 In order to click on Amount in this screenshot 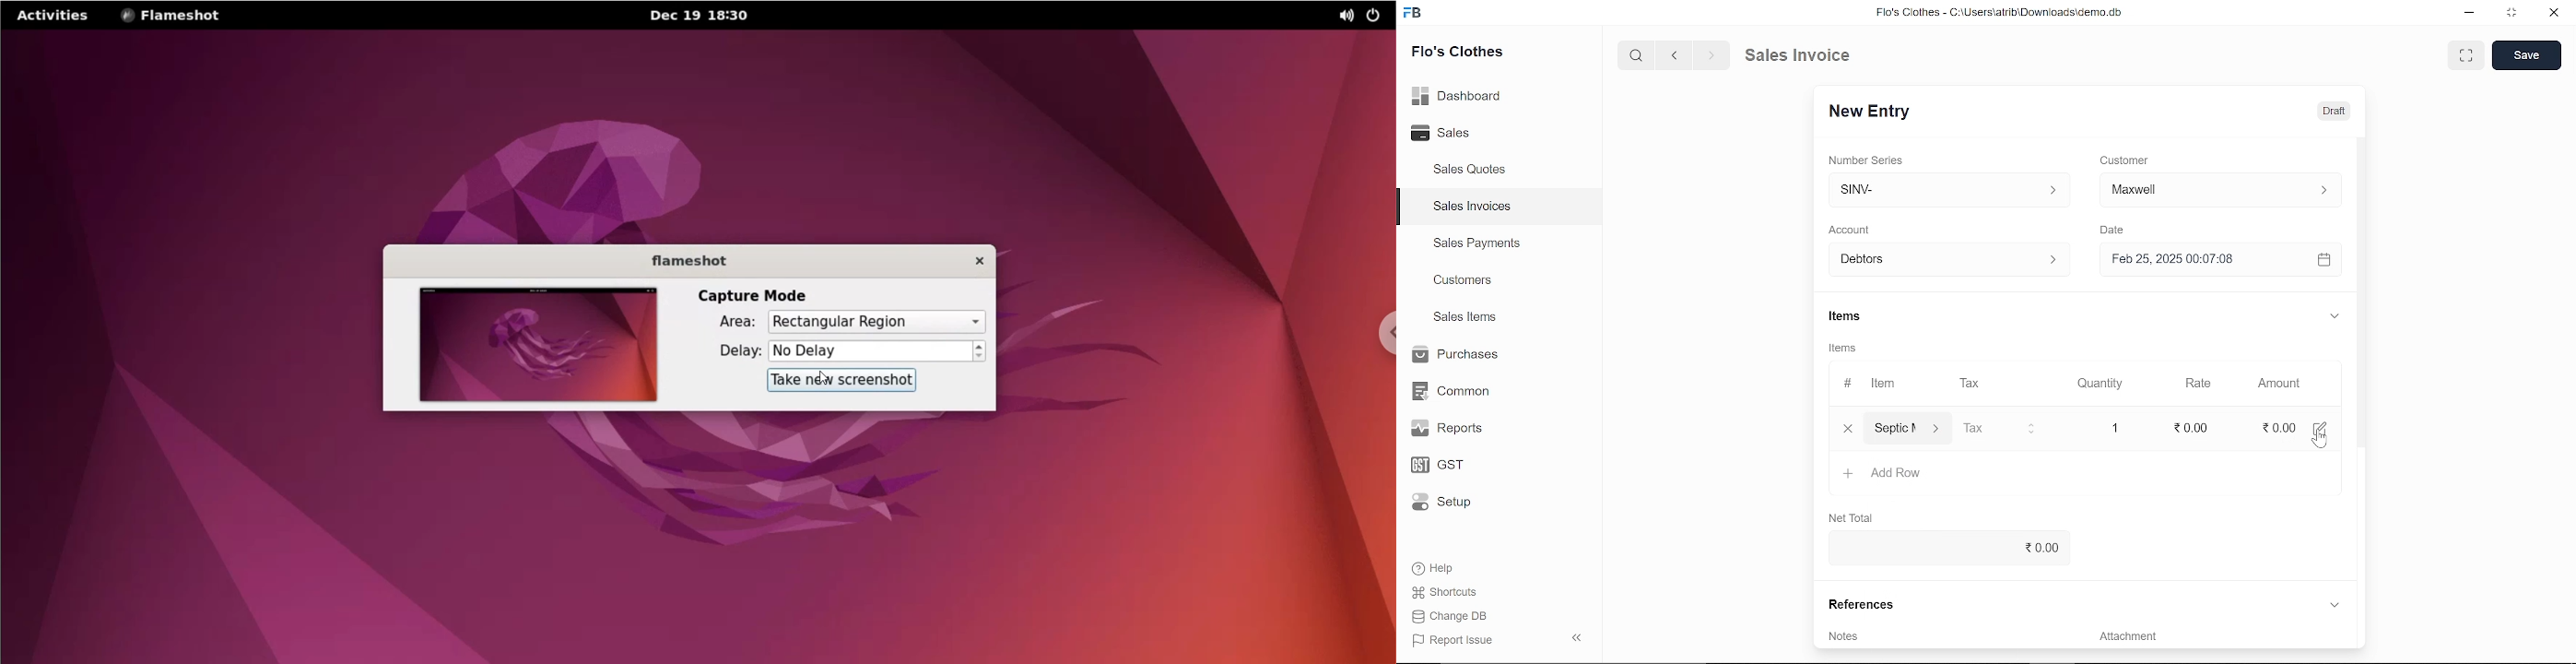, I will do `click(2278, 385)`.